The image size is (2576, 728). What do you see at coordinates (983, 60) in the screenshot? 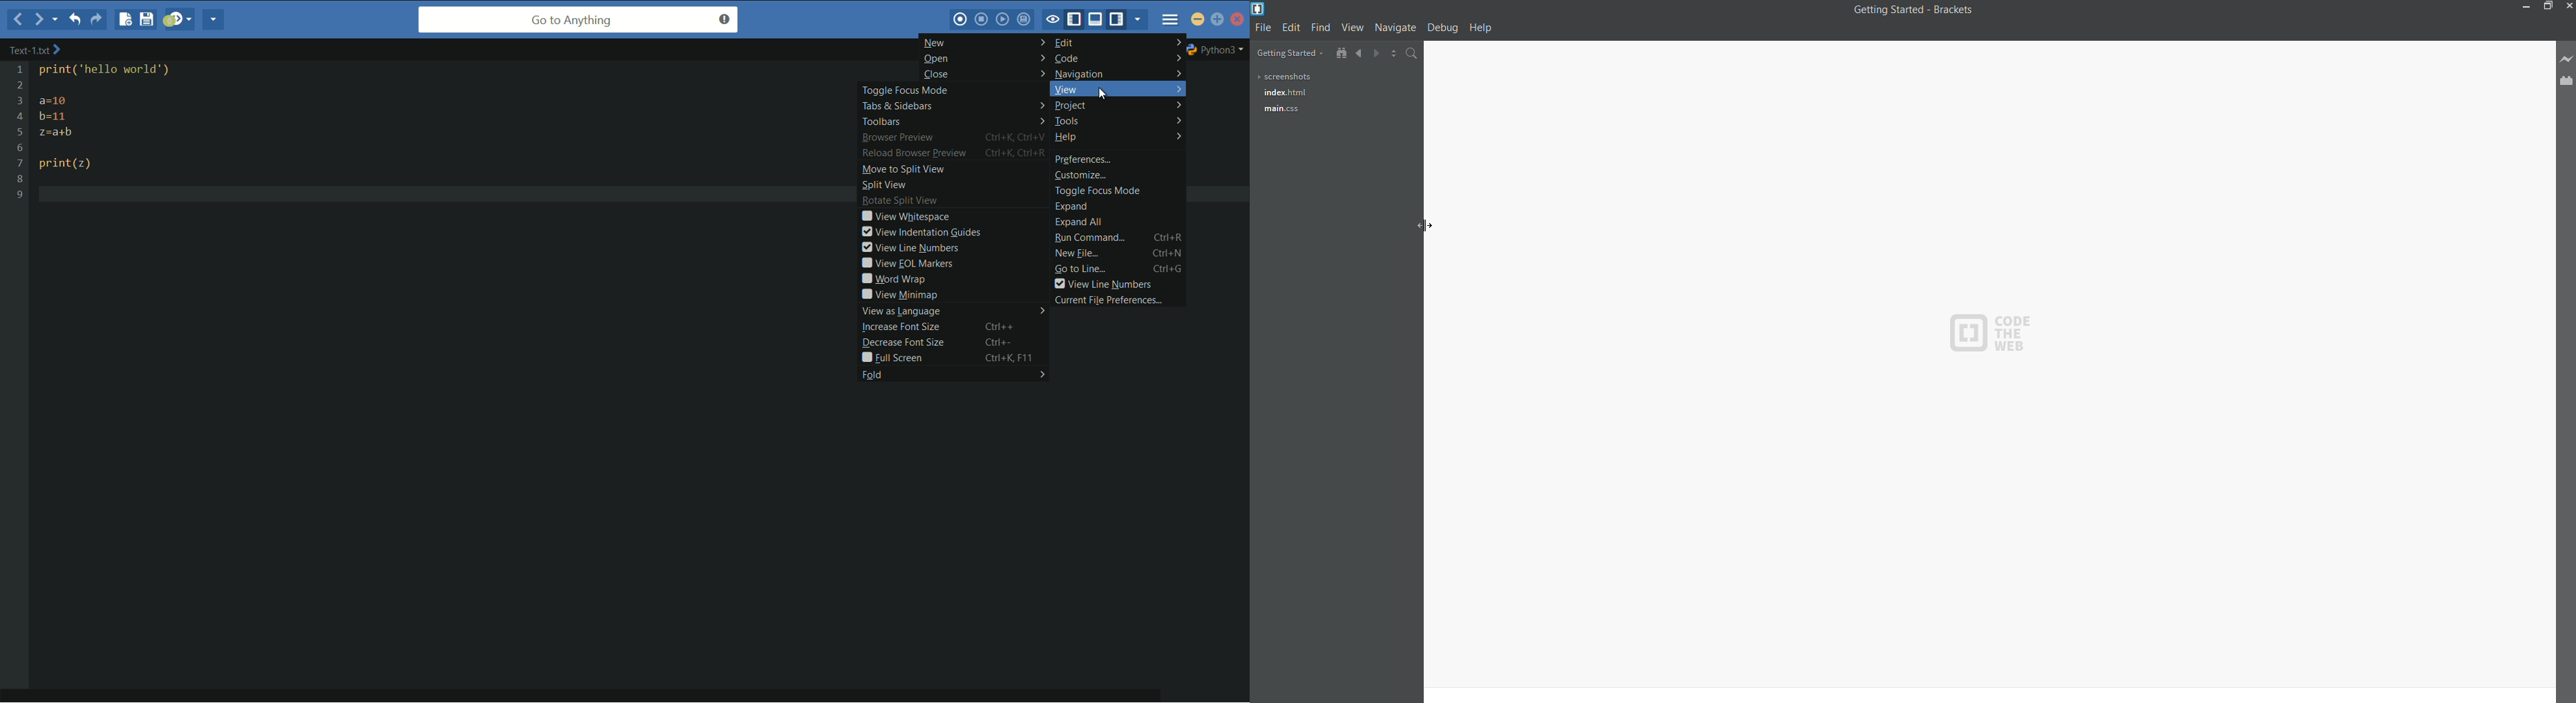
I see `open` at bounding box center [983, 60].